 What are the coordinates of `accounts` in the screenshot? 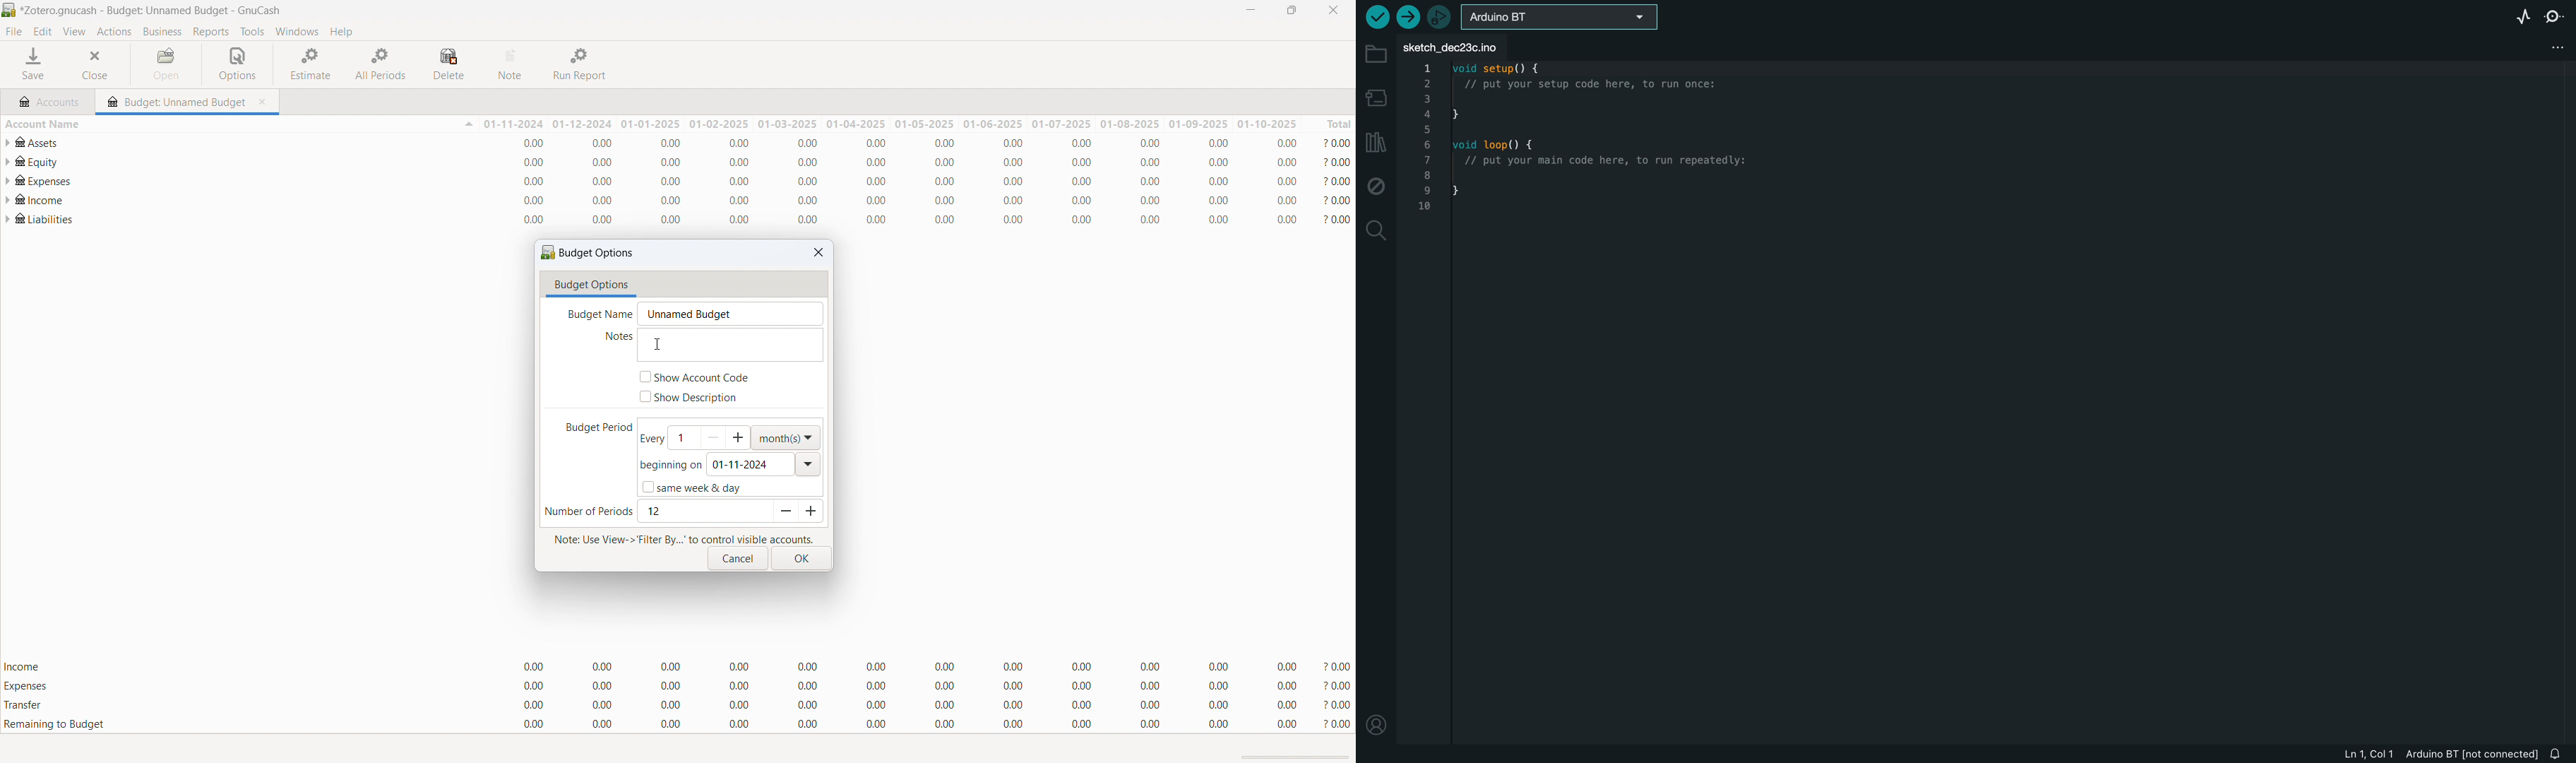 It's located at (49, 100).